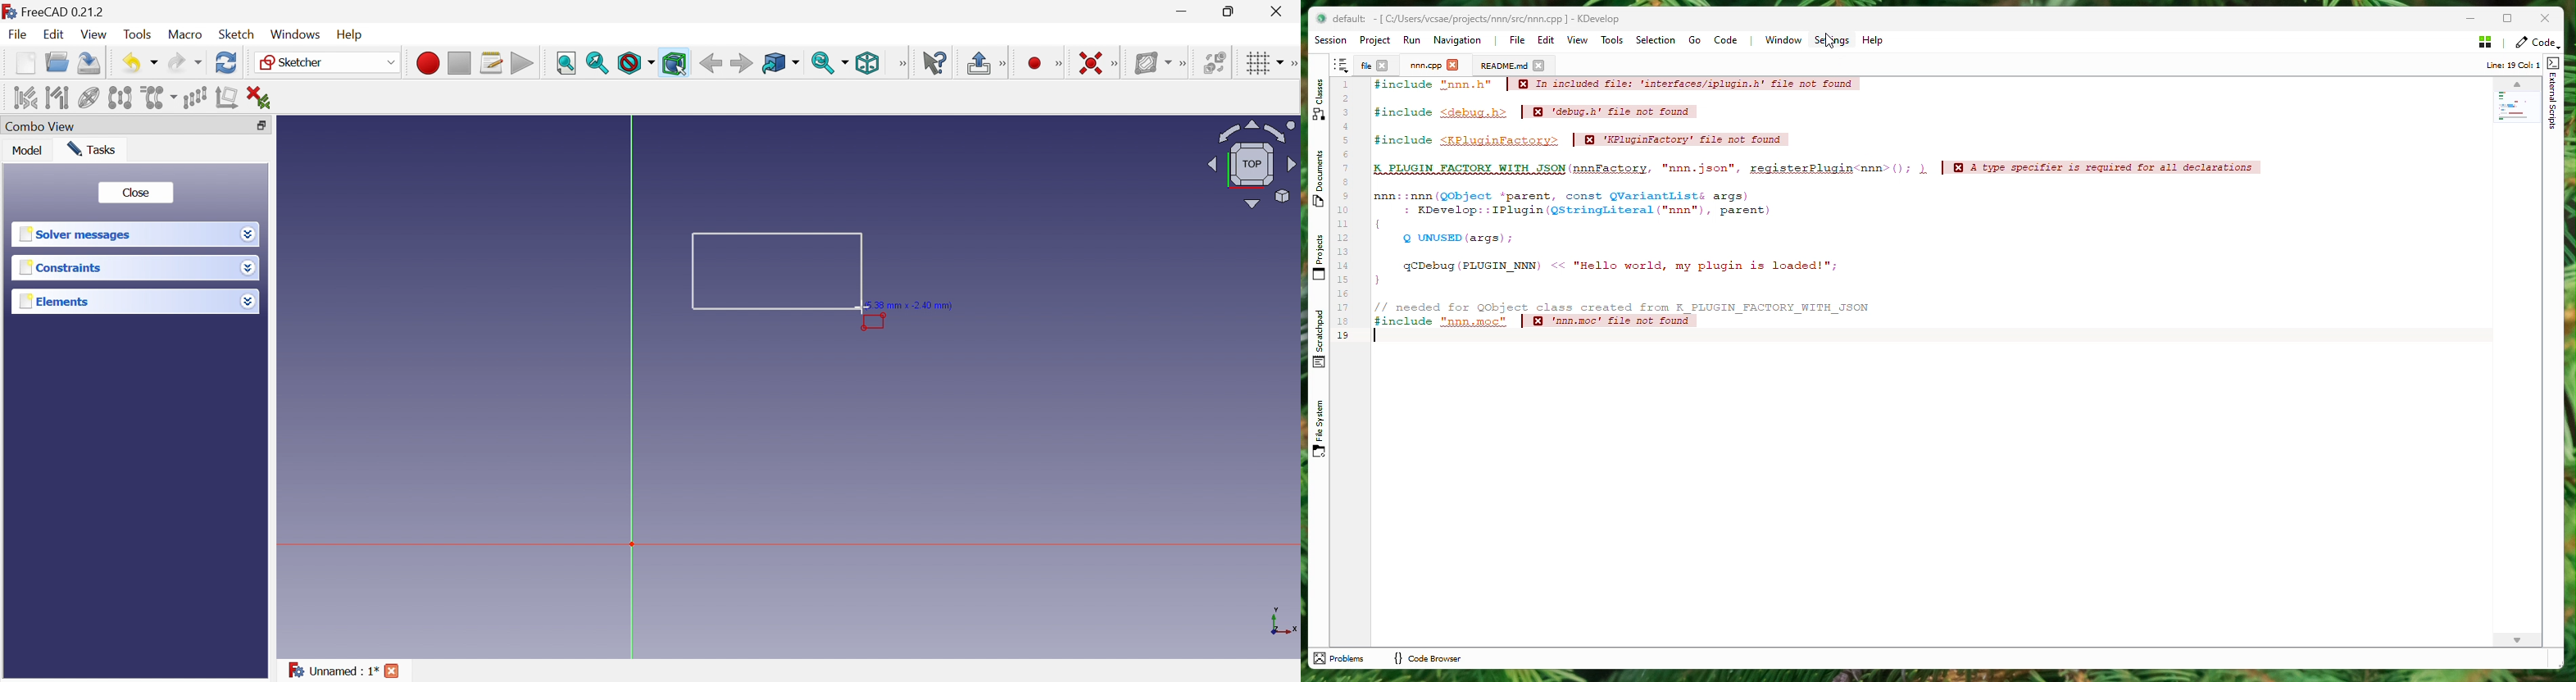  What do you see at coordinates (1005, 63) in the screenshot?
I see `Sketcher edit mode` at bounding box center [1005, 63].